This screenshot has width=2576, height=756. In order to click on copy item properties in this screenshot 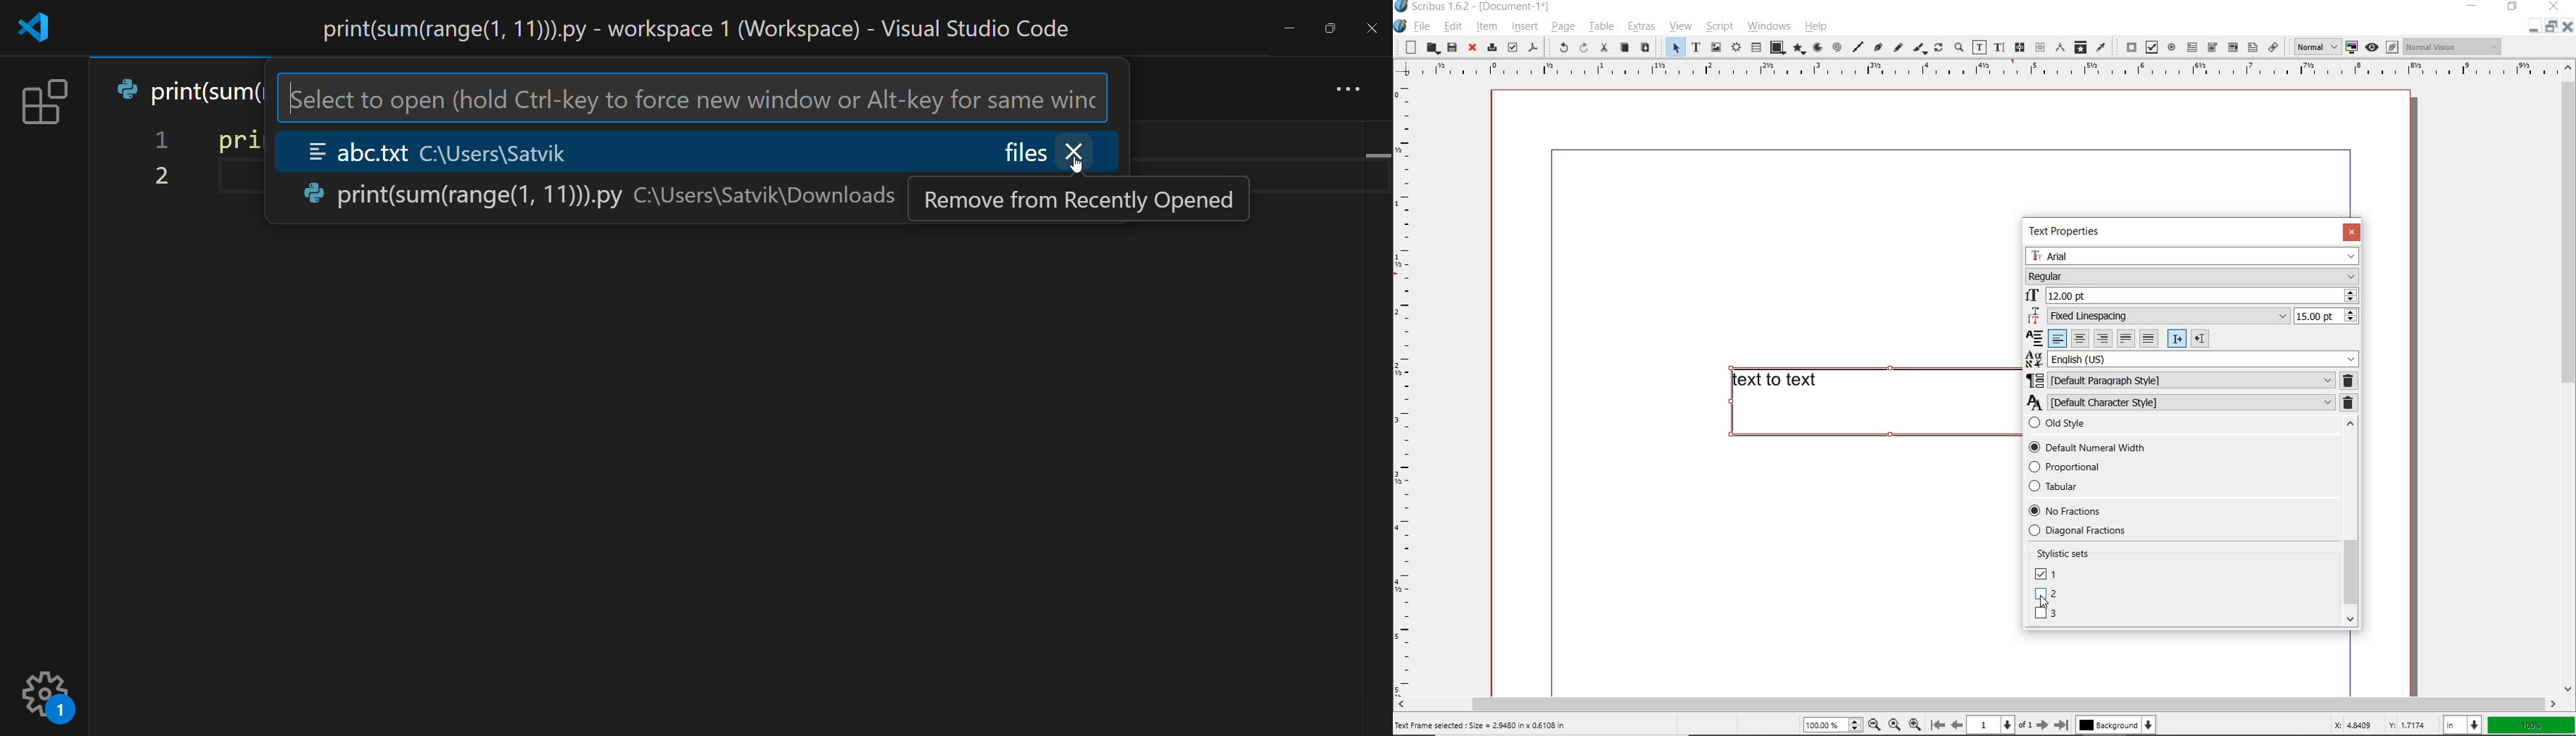, I will do `click(2080, 47)`.